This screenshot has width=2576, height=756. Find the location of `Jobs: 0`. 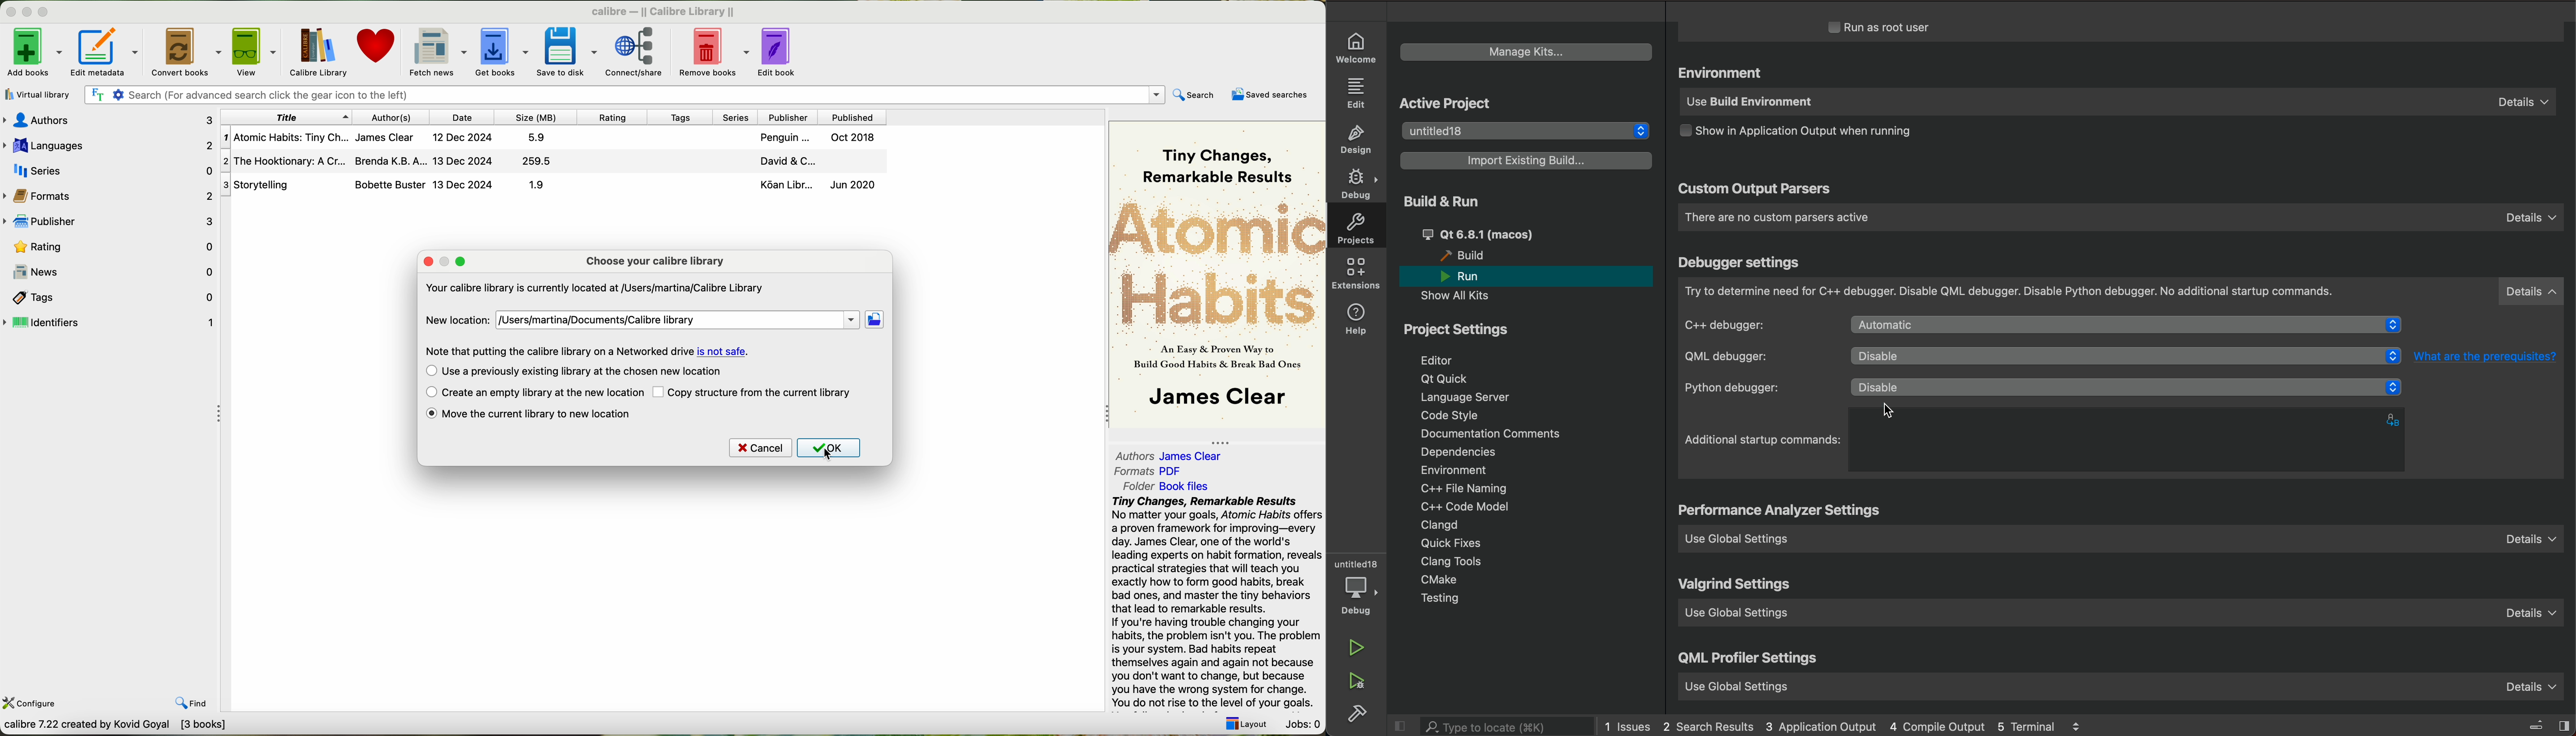

Jobs: 0 is located at coordinates (1303, 723).